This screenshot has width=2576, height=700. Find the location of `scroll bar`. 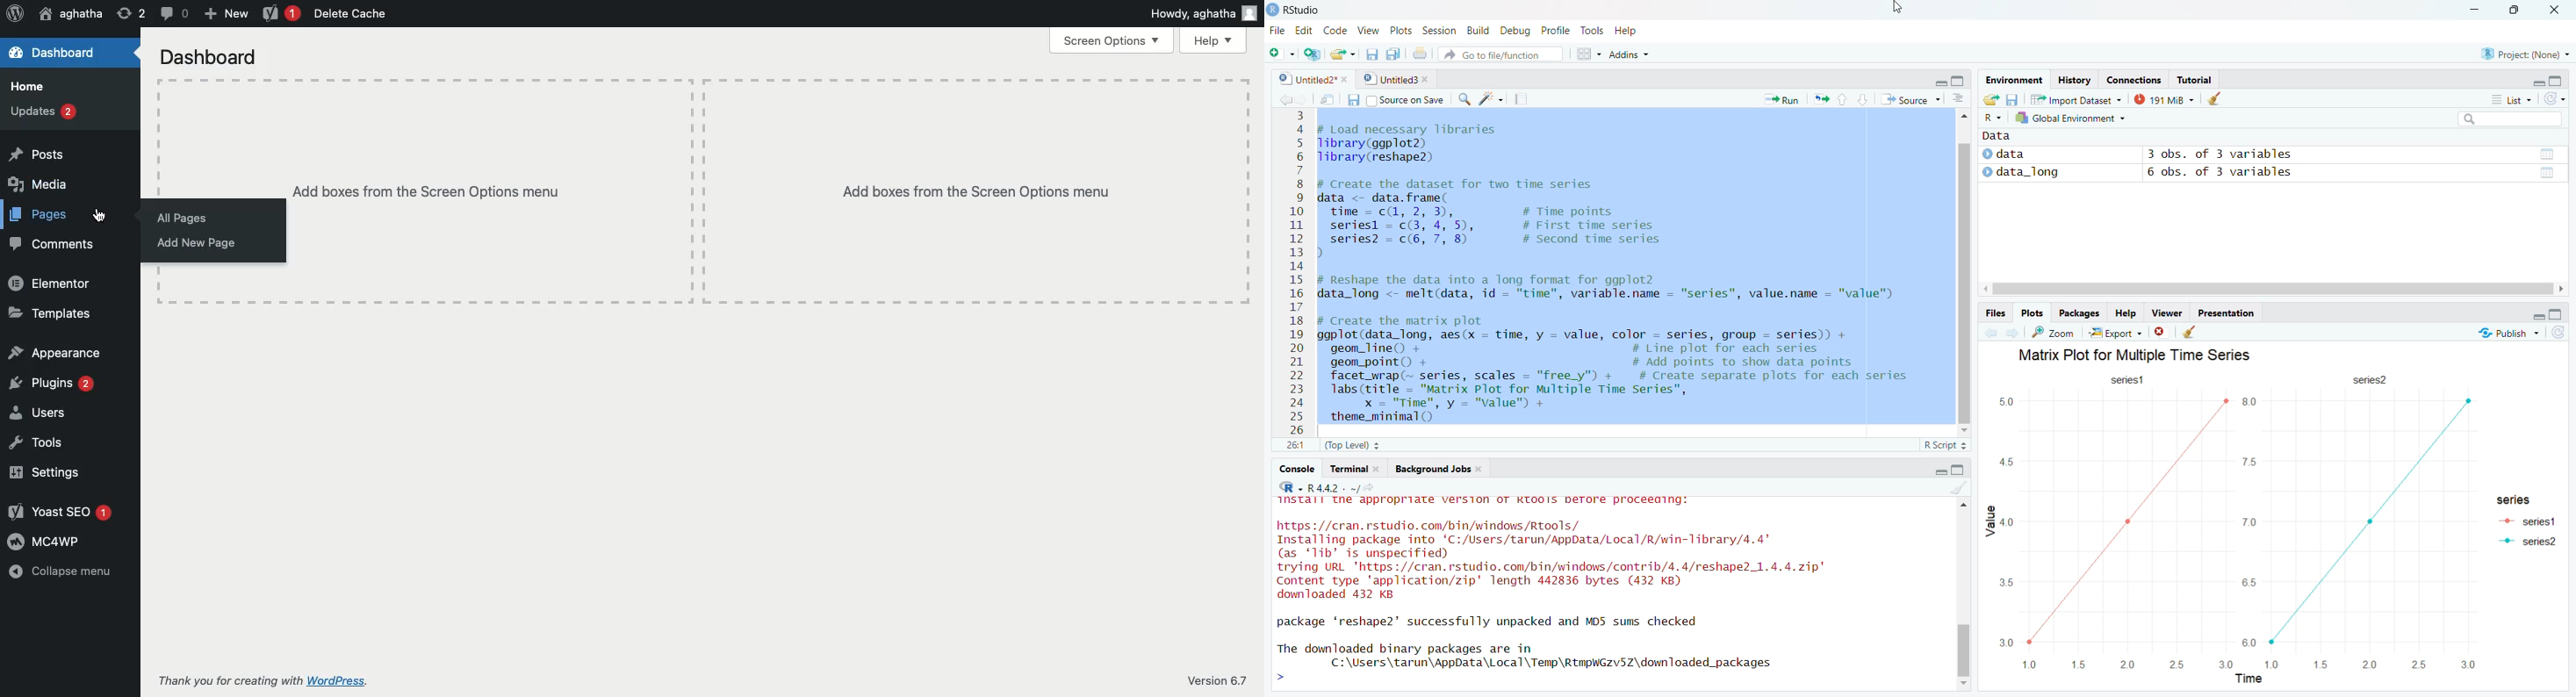

scroll bar is located at coordinates (1963, 282).